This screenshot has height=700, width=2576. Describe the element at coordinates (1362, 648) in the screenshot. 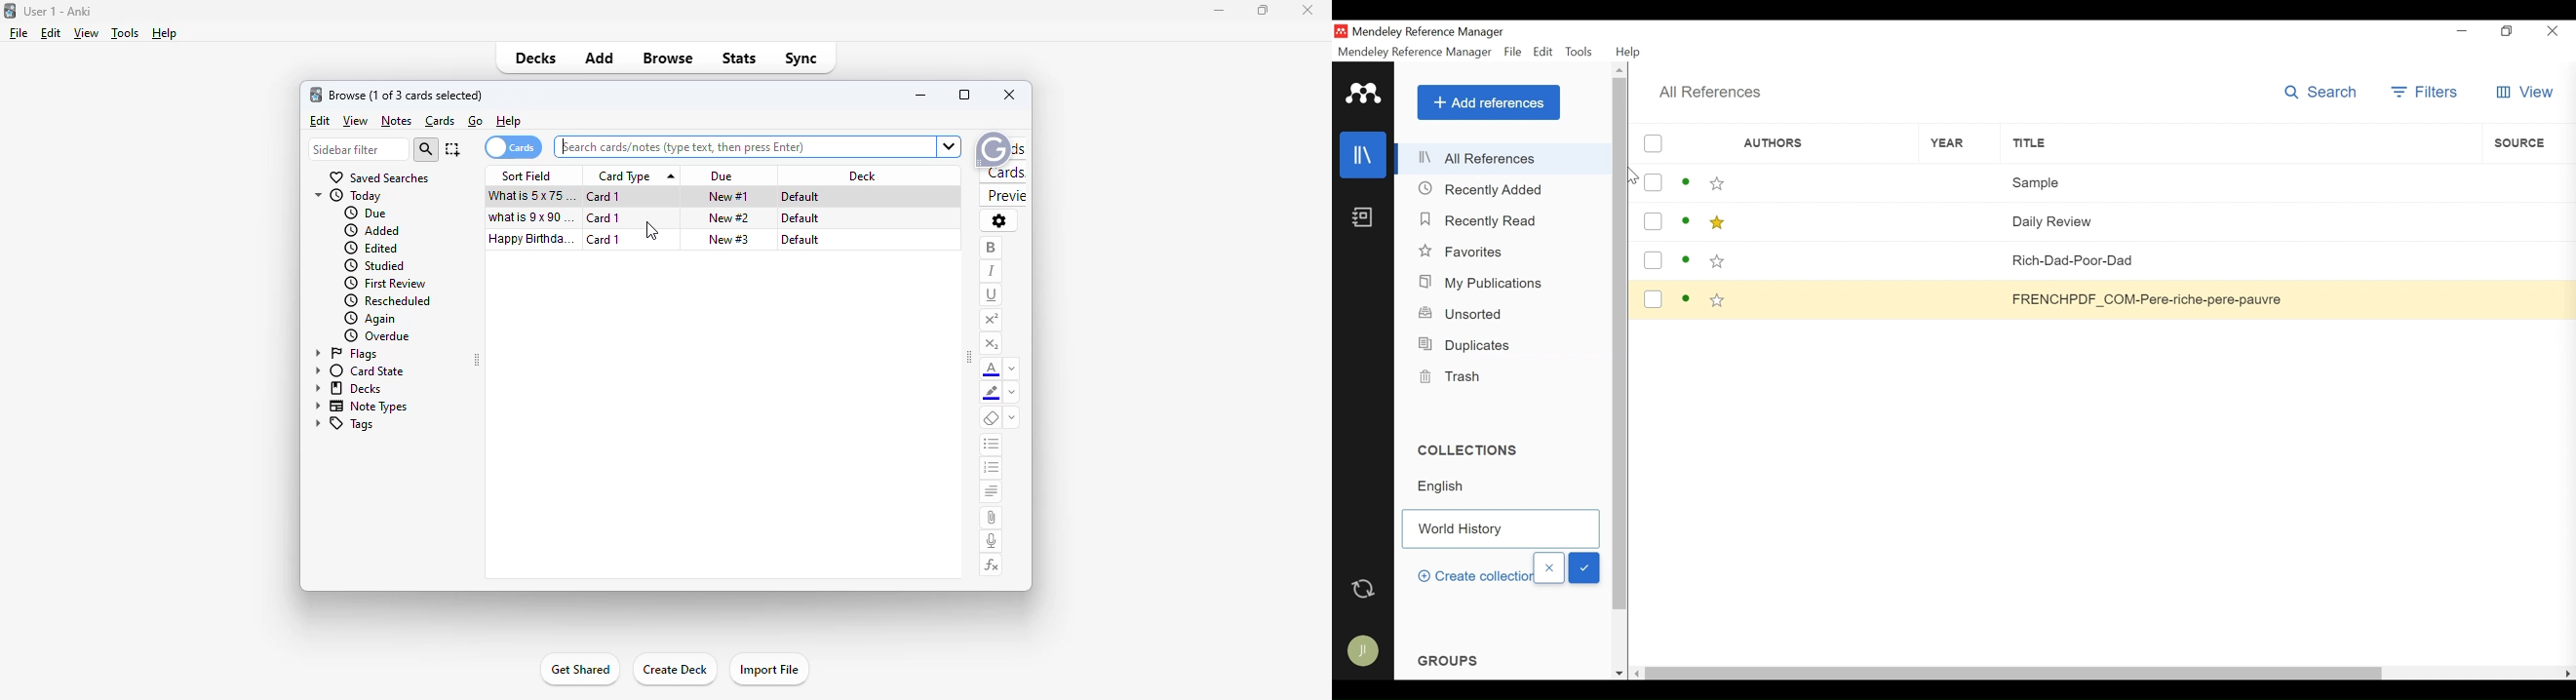

I see `Avatar` at that location.